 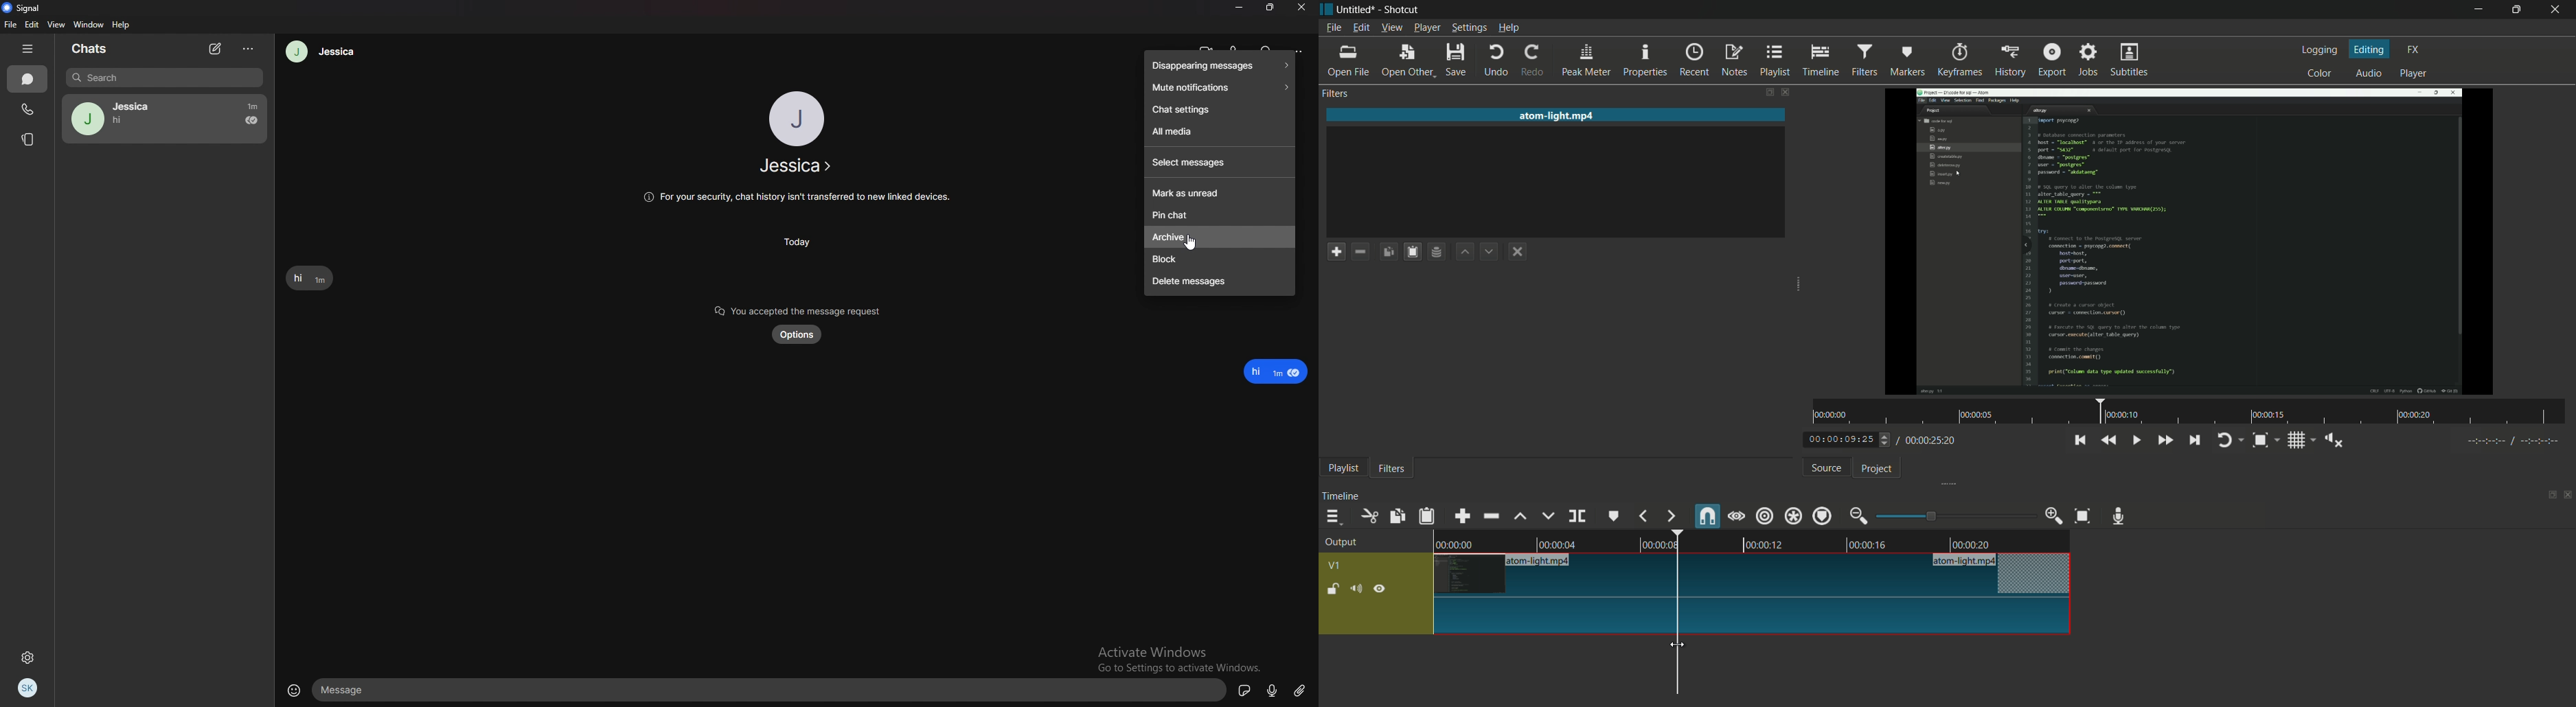 I want to click on zoom timeline to fit, so click(x=2083, y=517).